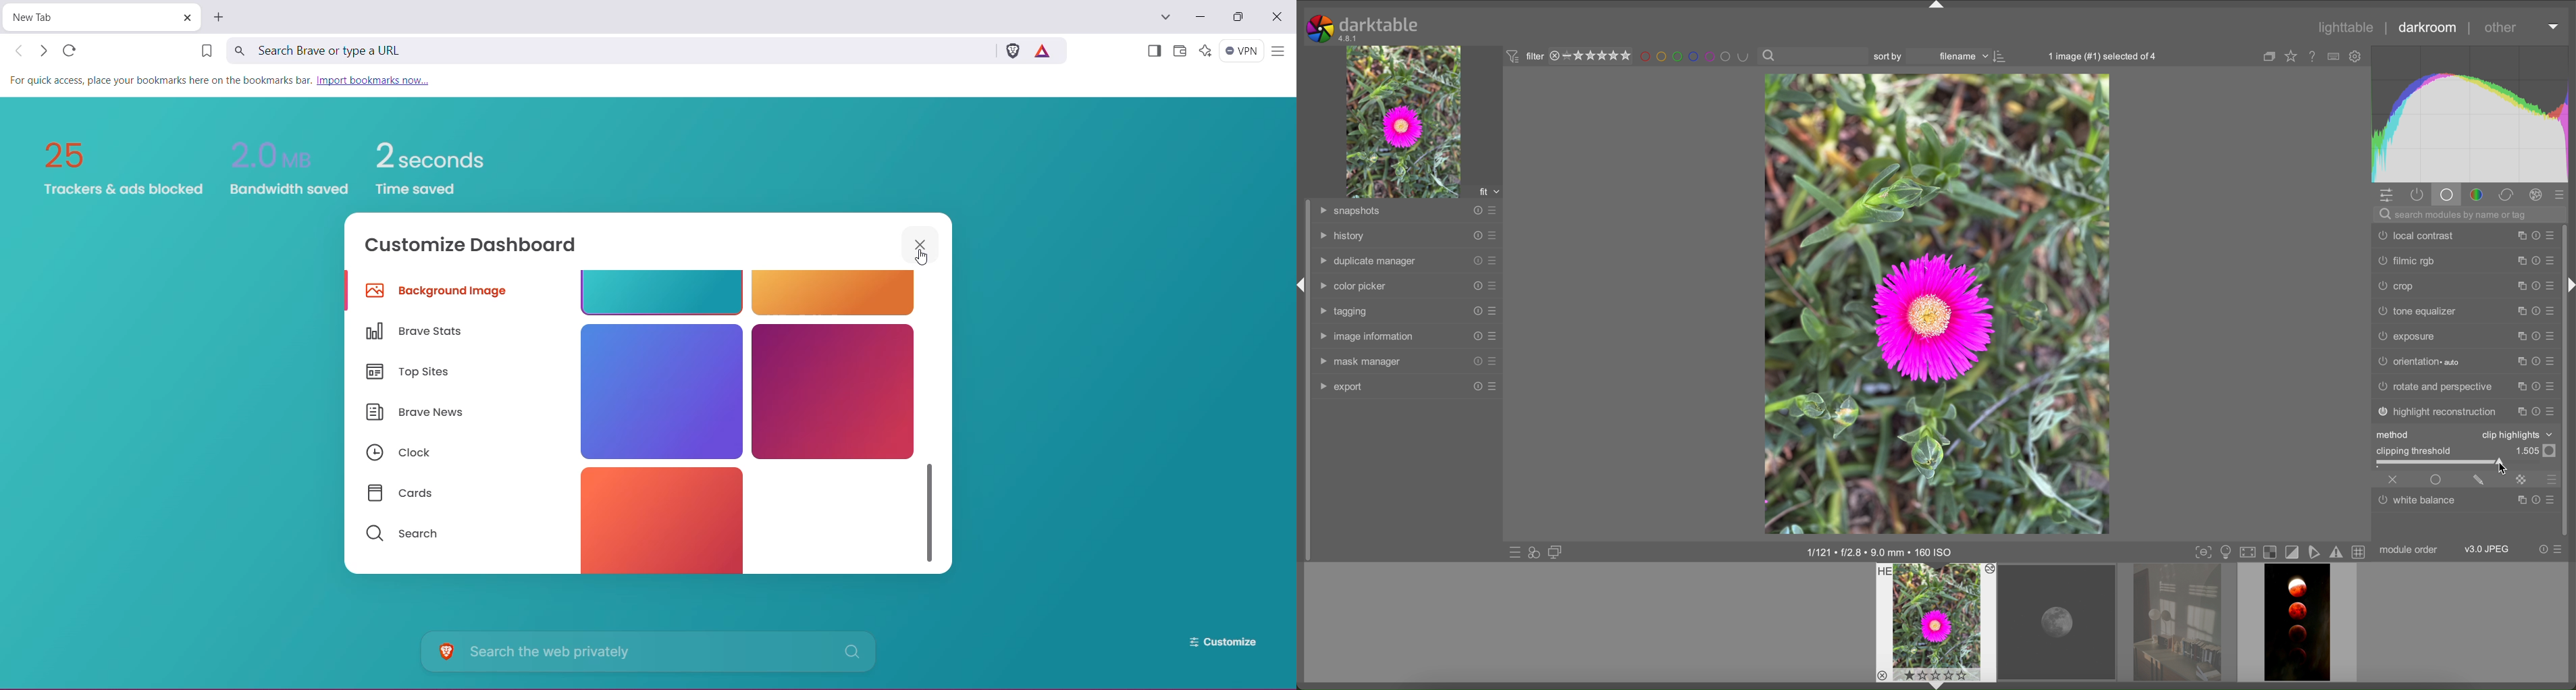 The height and width of the screenshot is (700, 2576). Describe the element at coordinates (440, 159) in the screenshot. I see `2 seconds Time saved` at that location.